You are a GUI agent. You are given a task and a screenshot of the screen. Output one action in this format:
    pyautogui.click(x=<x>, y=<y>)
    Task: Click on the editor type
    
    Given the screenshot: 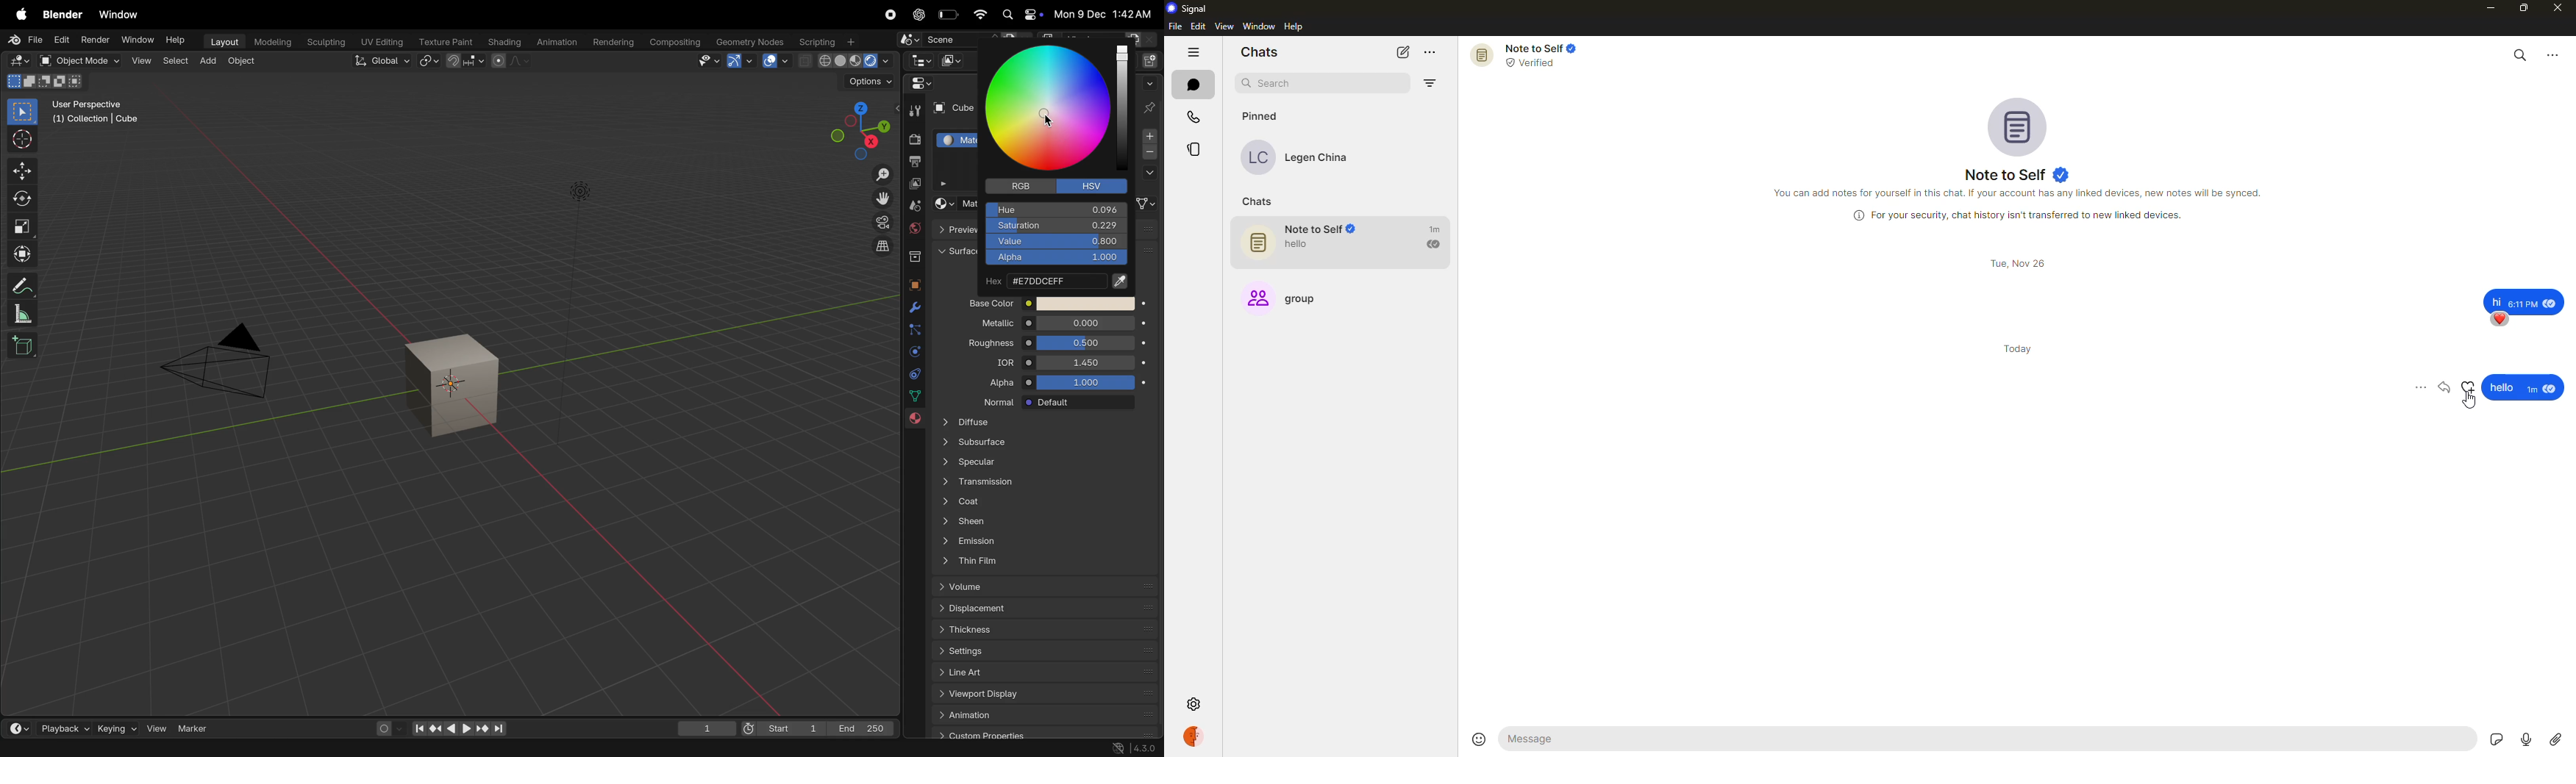 What is the action you would take?
    pyautogui.click(x=19, y=61)
    